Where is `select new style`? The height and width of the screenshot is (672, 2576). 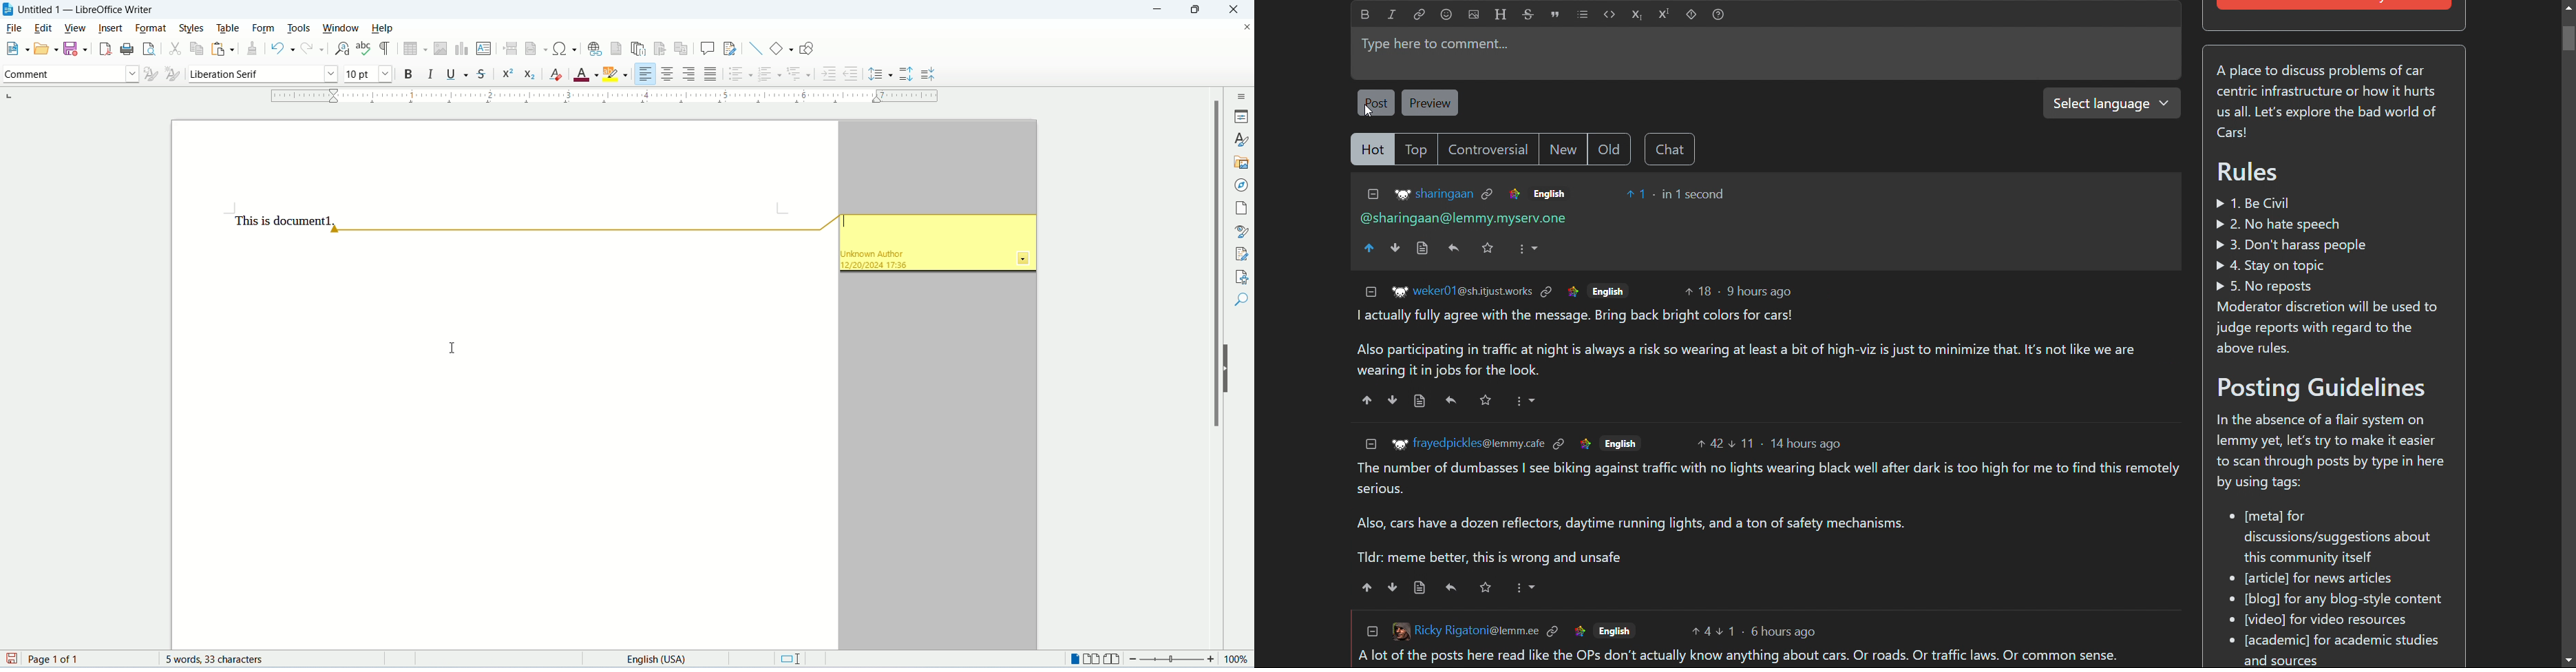
select new style is located at coordinates (171, 75).